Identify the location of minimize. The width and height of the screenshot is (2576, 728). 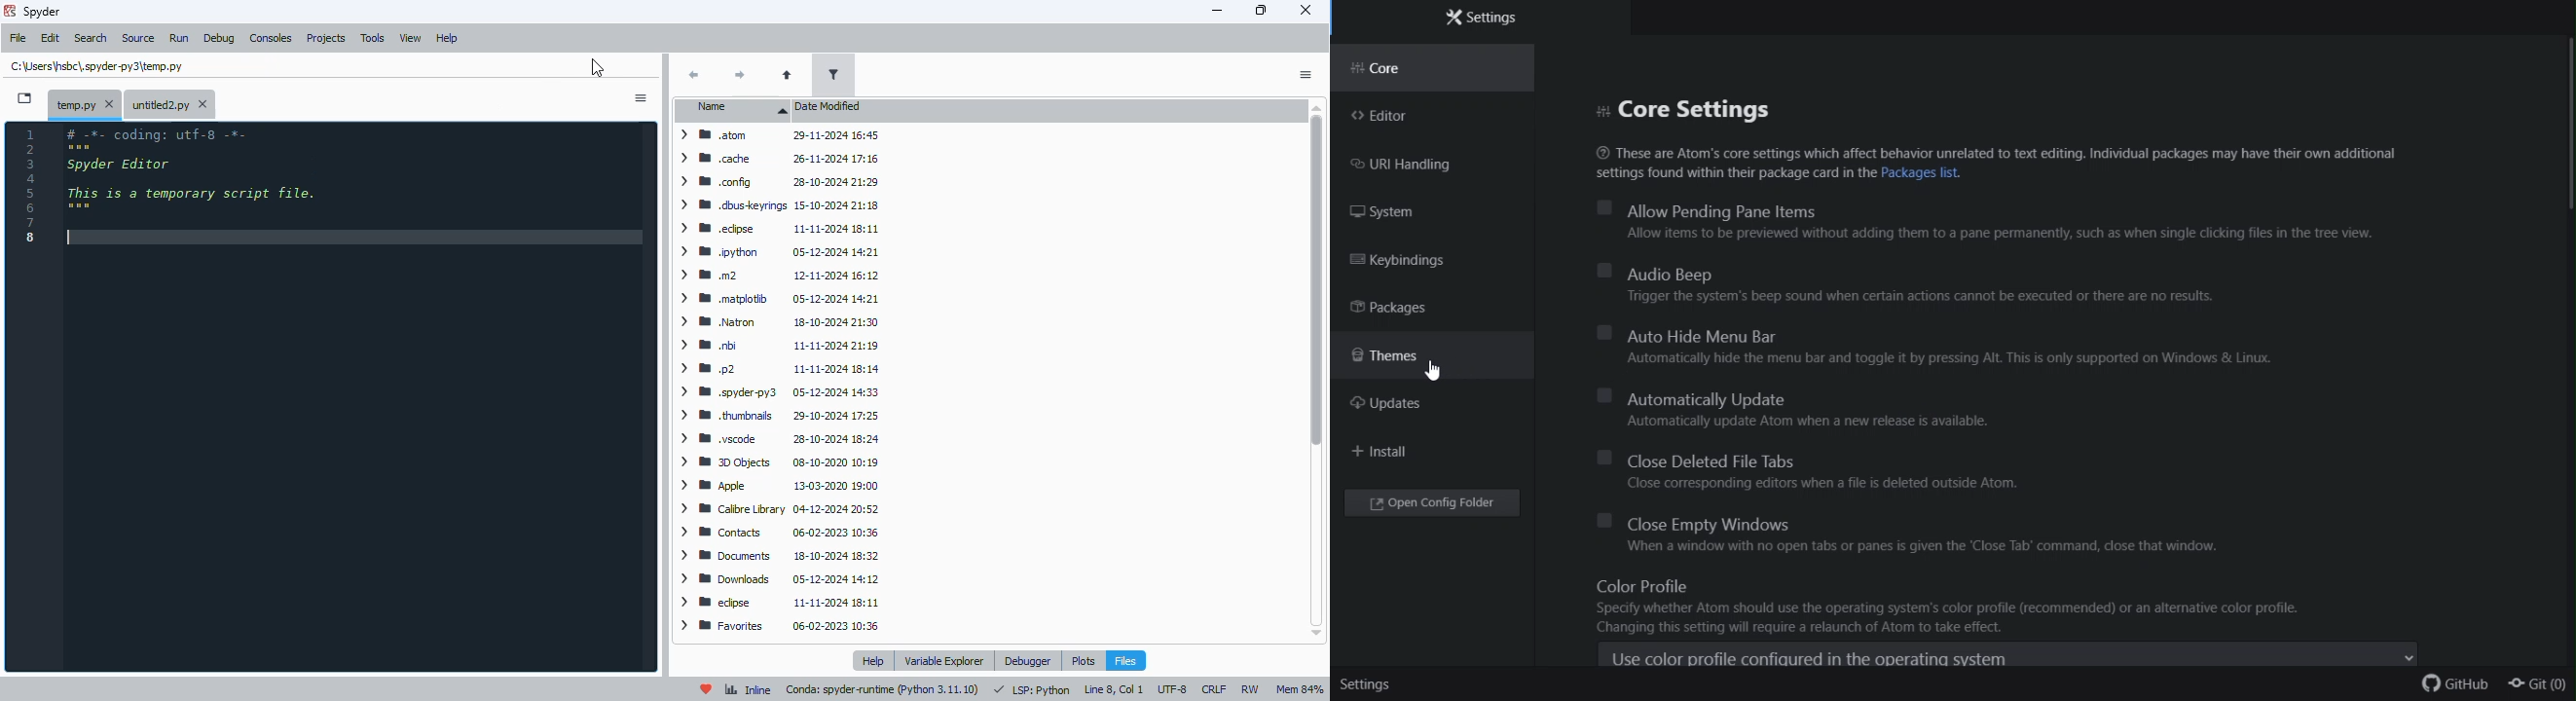
(1227, 9).